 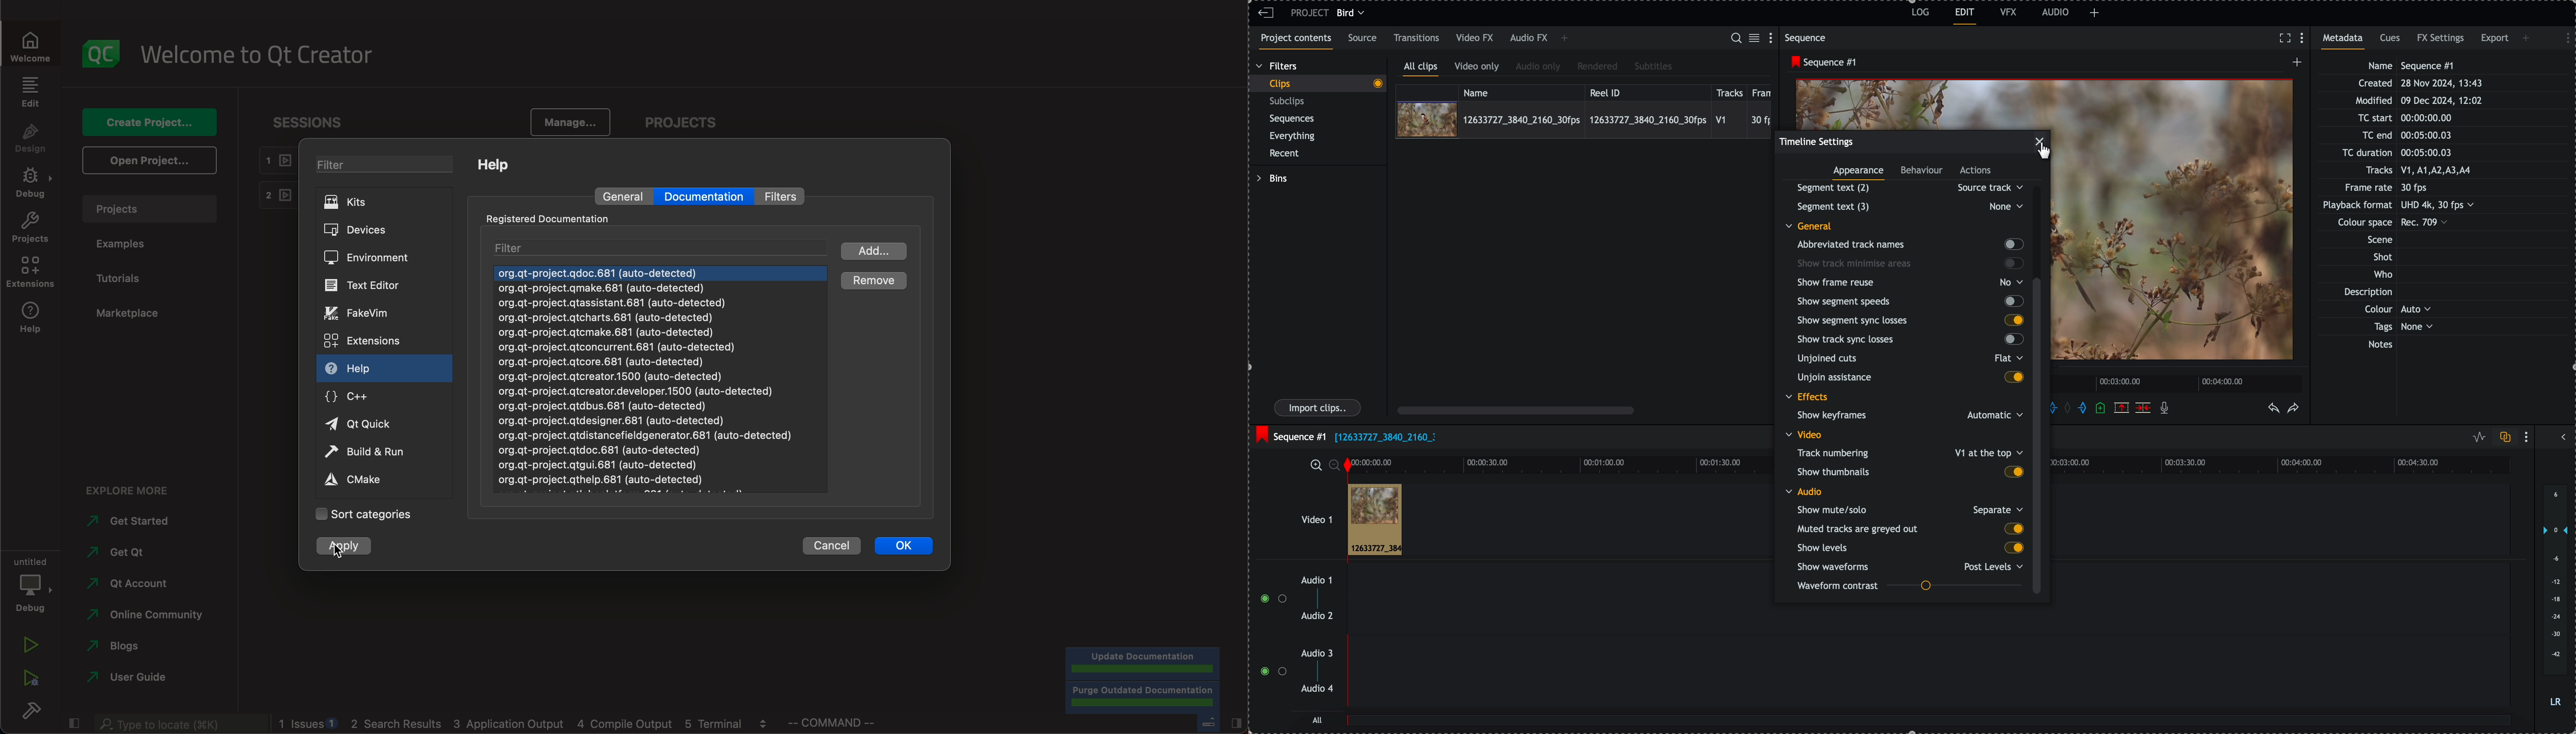 I want to click on behaviour, so click(x=1923, y=171).